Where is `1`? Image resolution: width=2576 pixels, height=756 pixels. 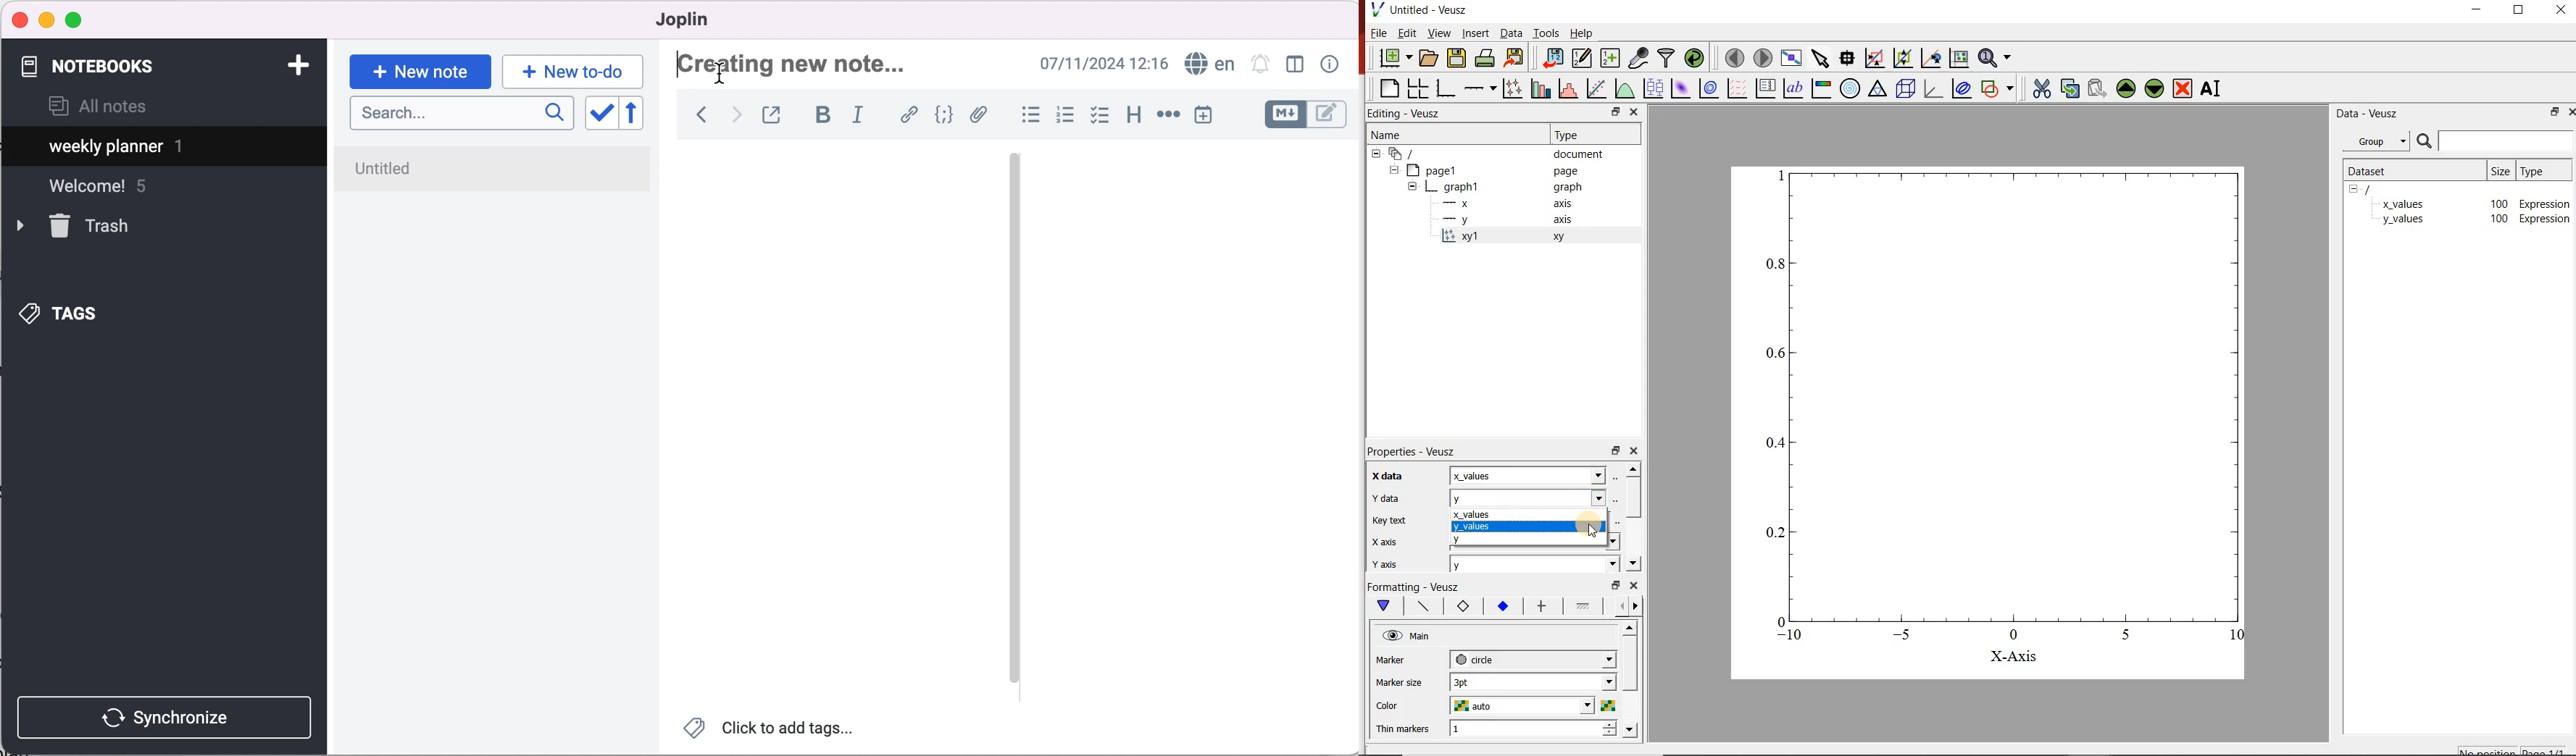 1 is located at coordinates (1535, 727).